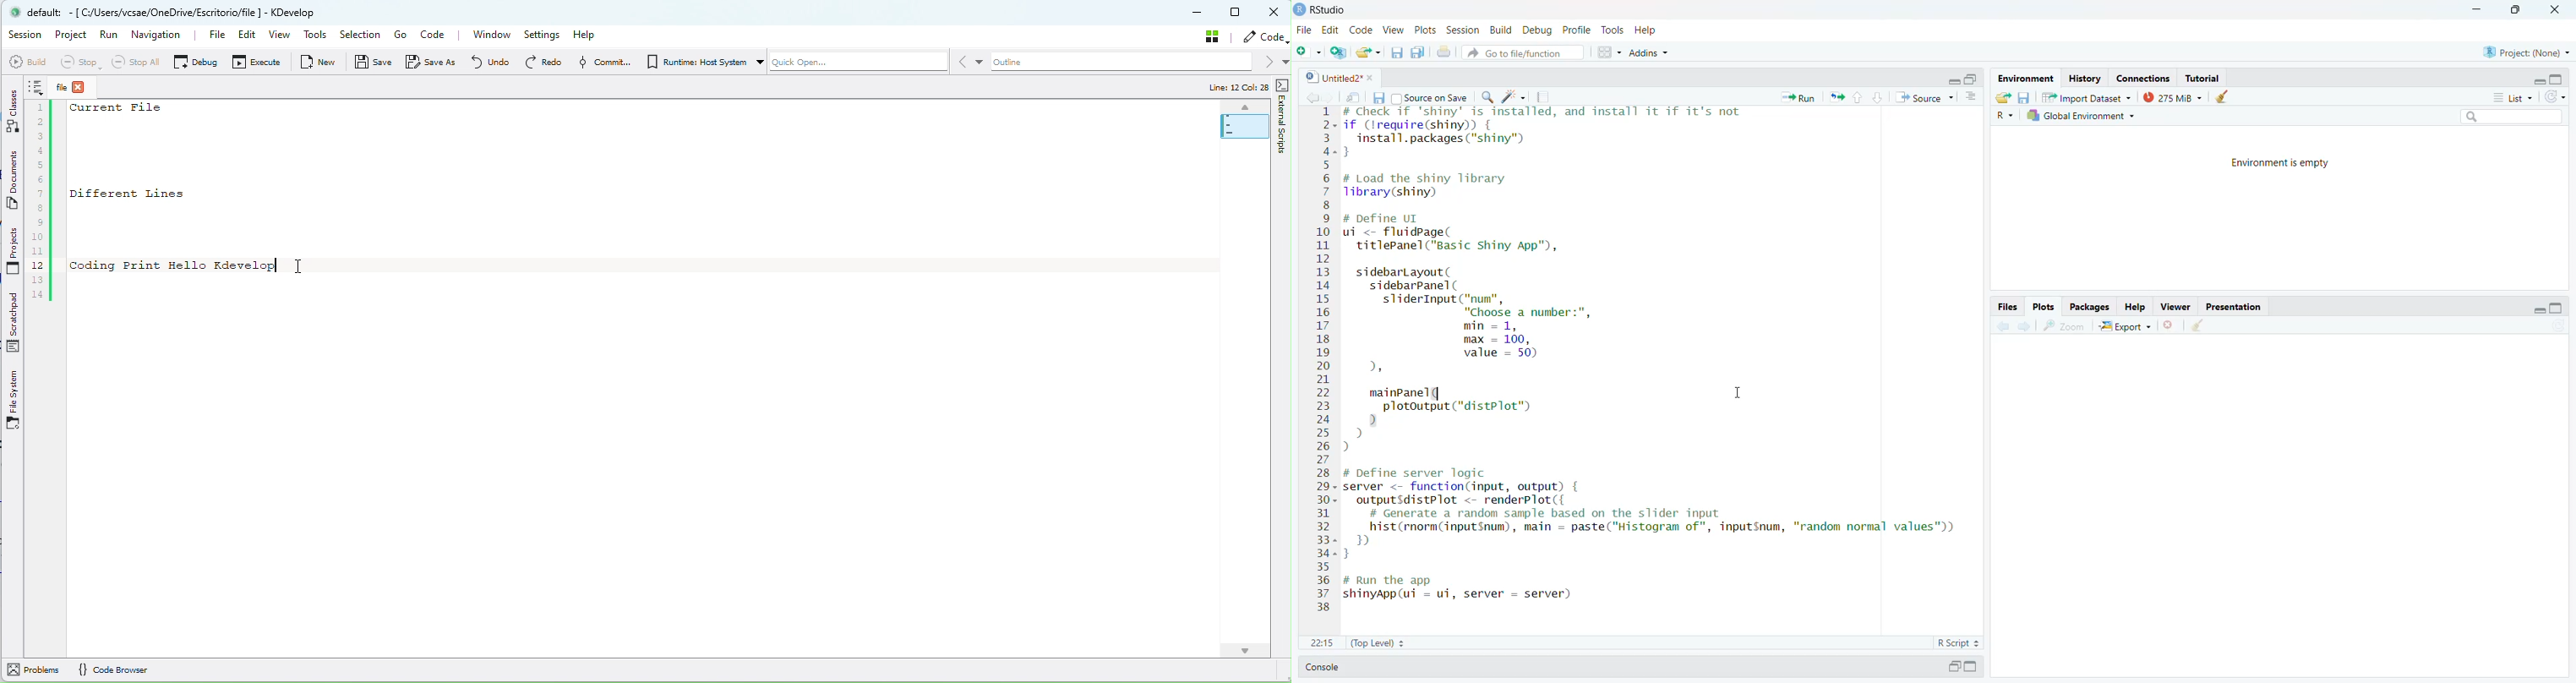  Describe the element at coordinates (2540, 82) in the screenshot. I see `minimize` at that location.